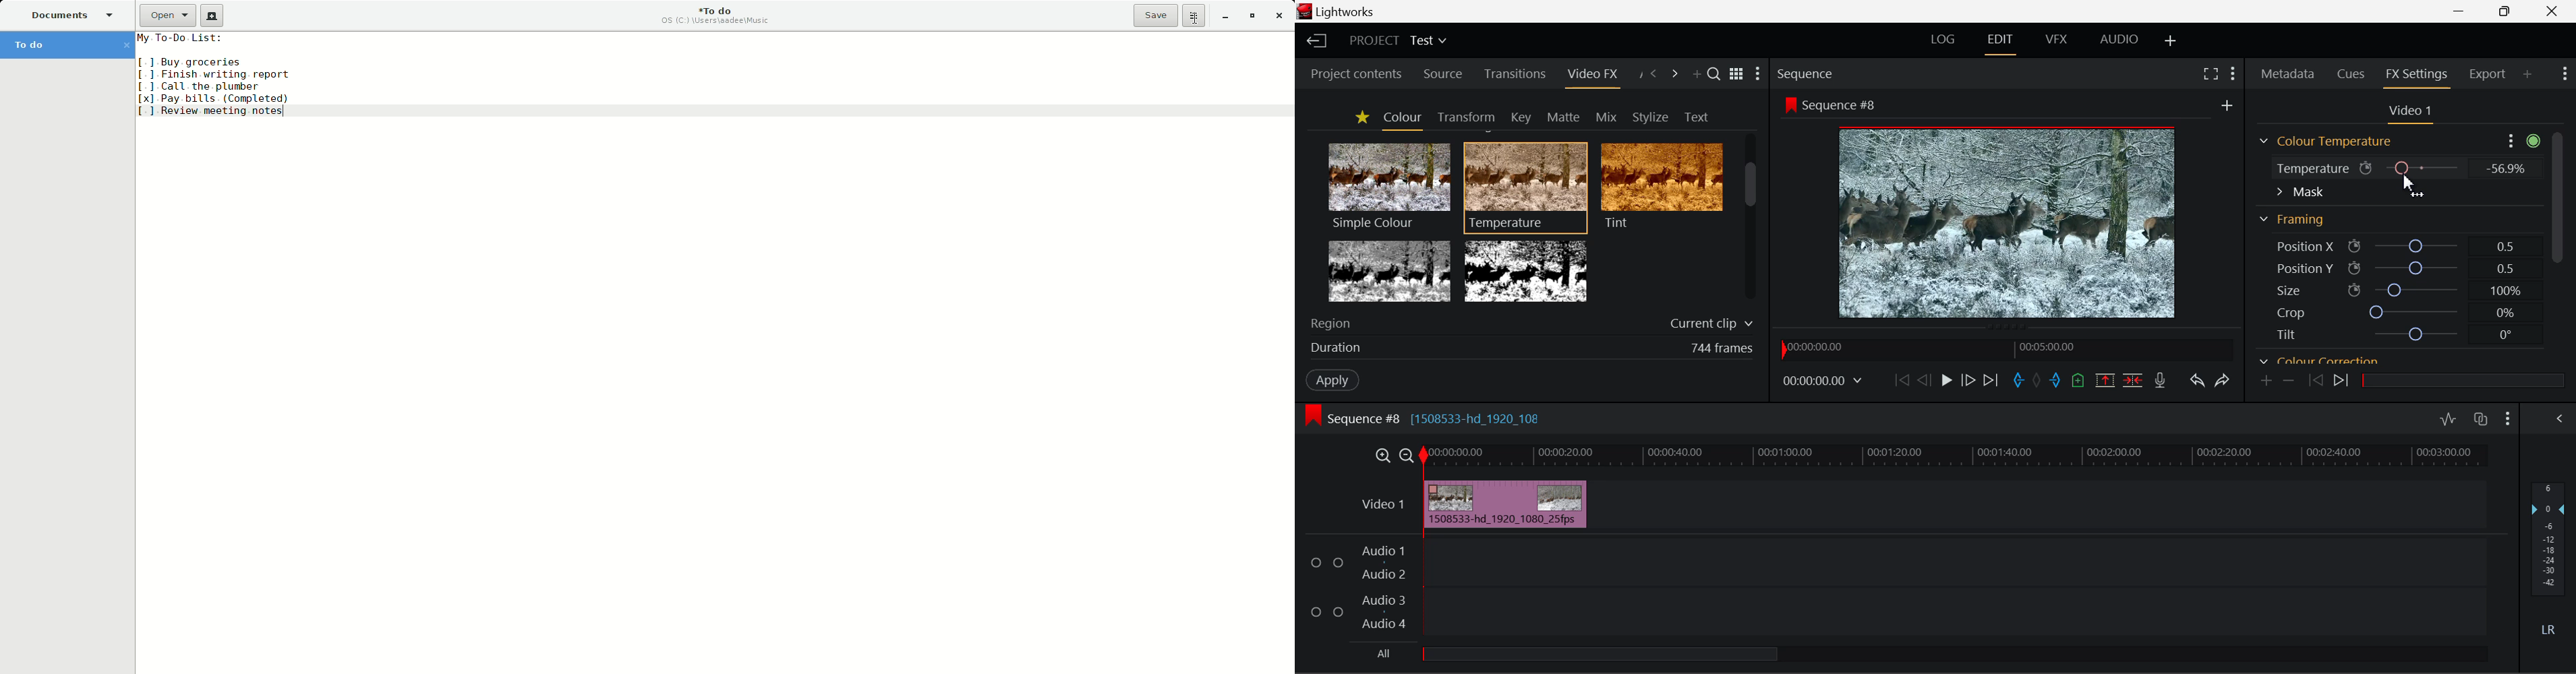 This screenshot has height=700, width=2576. Describe the element at coordinates (1825, 381) in the screenshot. I see `00:00:00.00` at that location.